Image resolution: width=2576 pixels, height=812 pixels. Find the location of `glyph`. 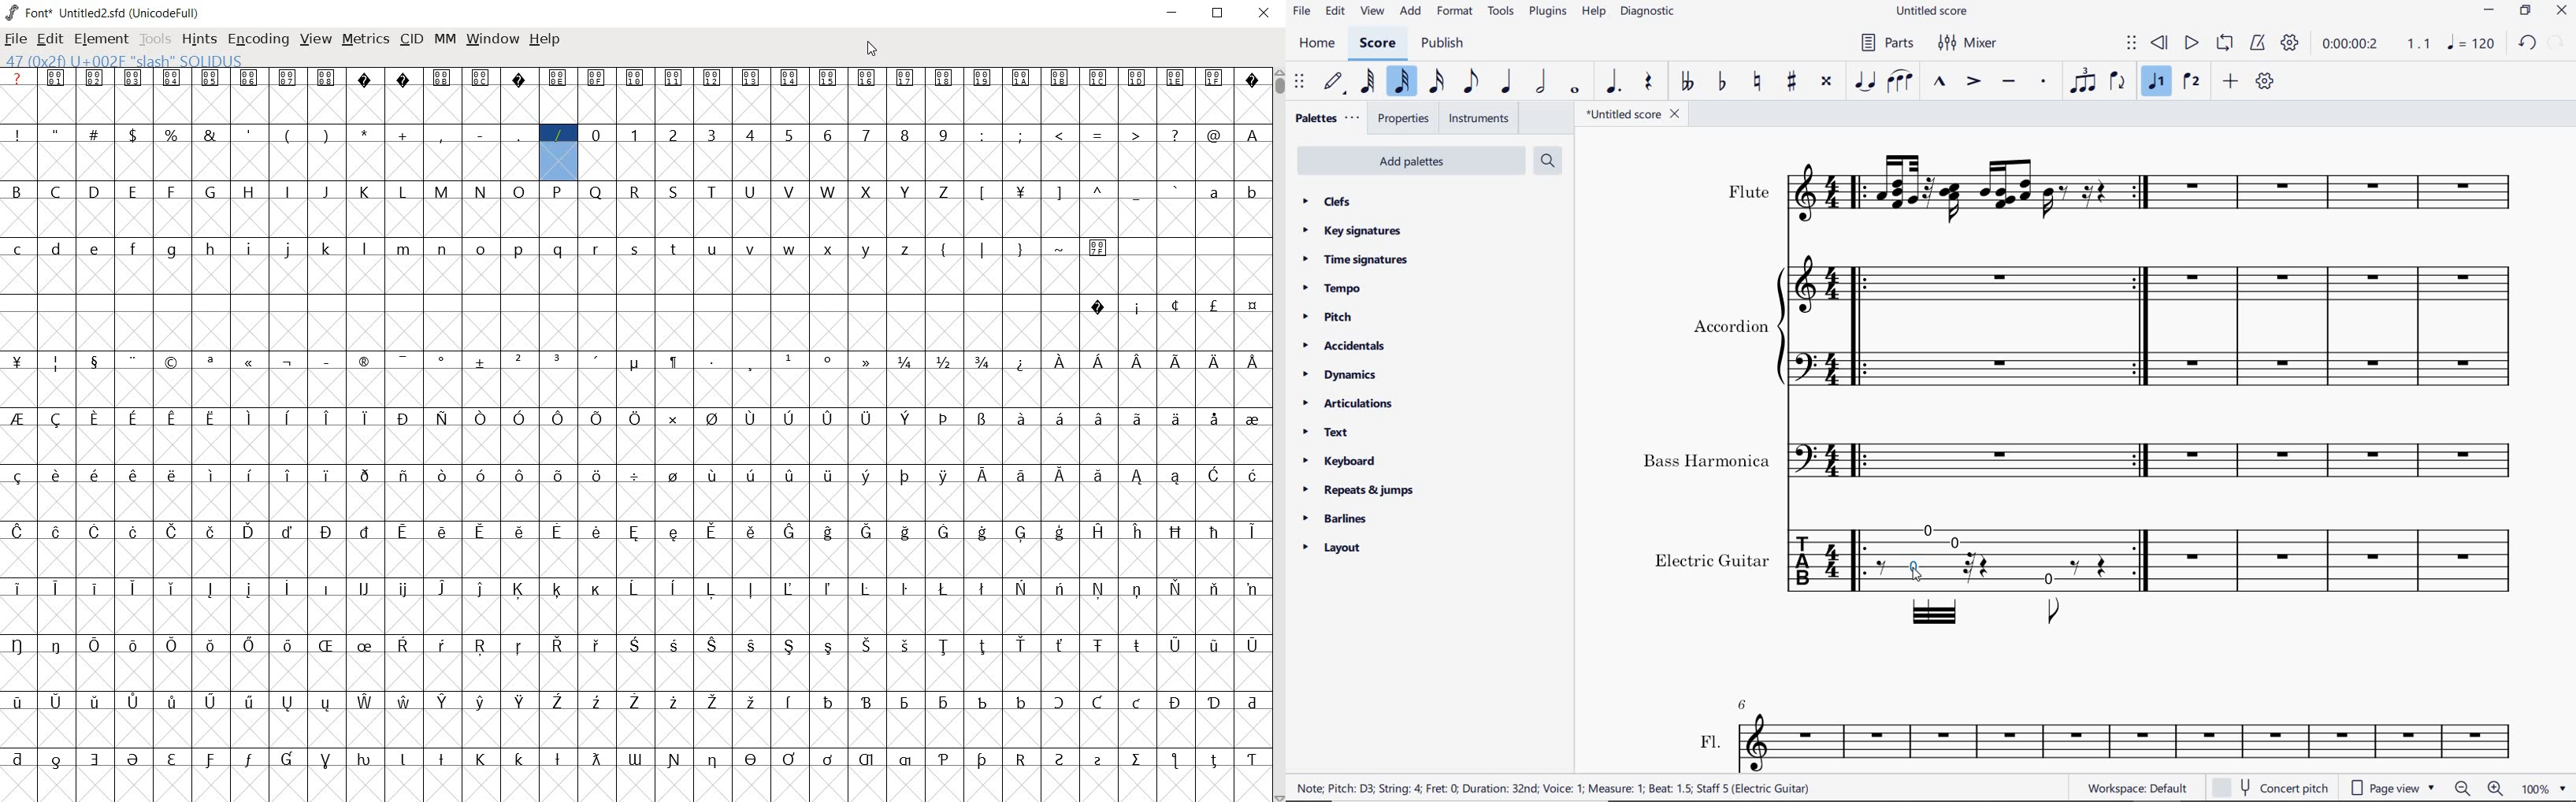

glyph is located at coordinates (635, 701).